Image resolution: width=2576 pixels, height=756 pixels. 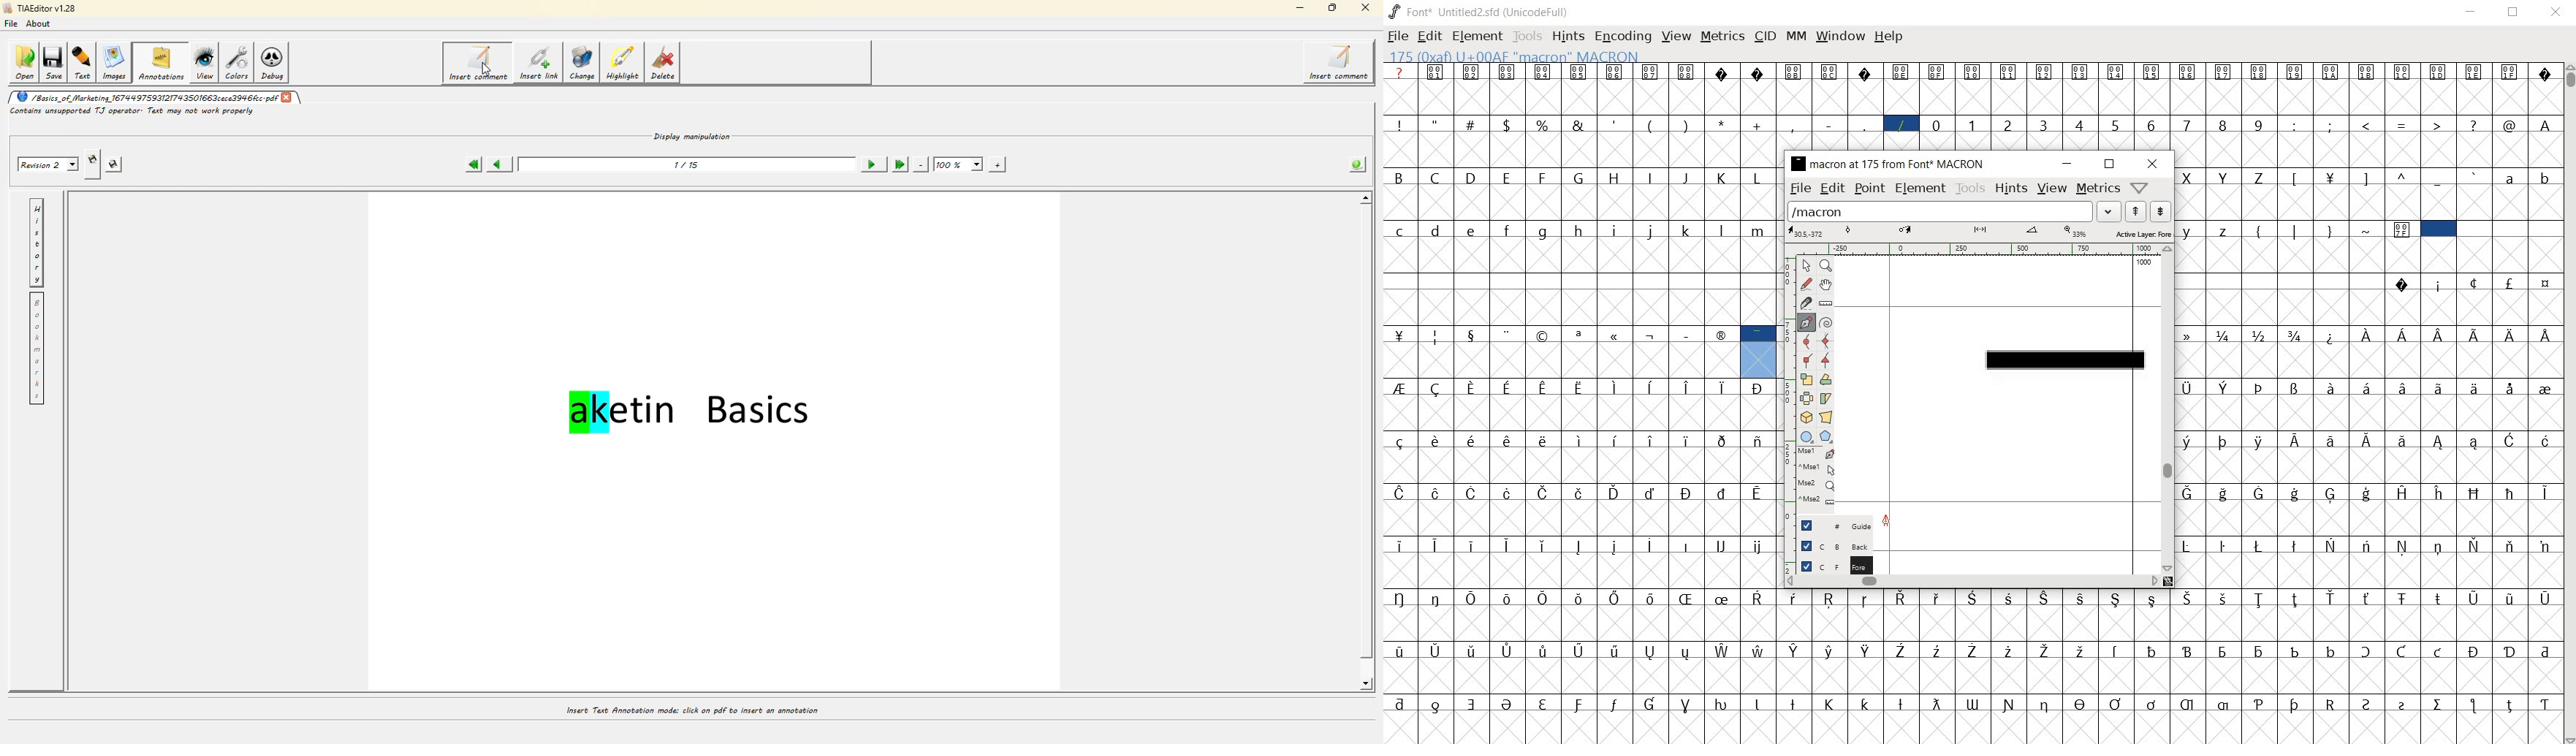 I want to click on Guide layer, so click(x=1838, y=524).